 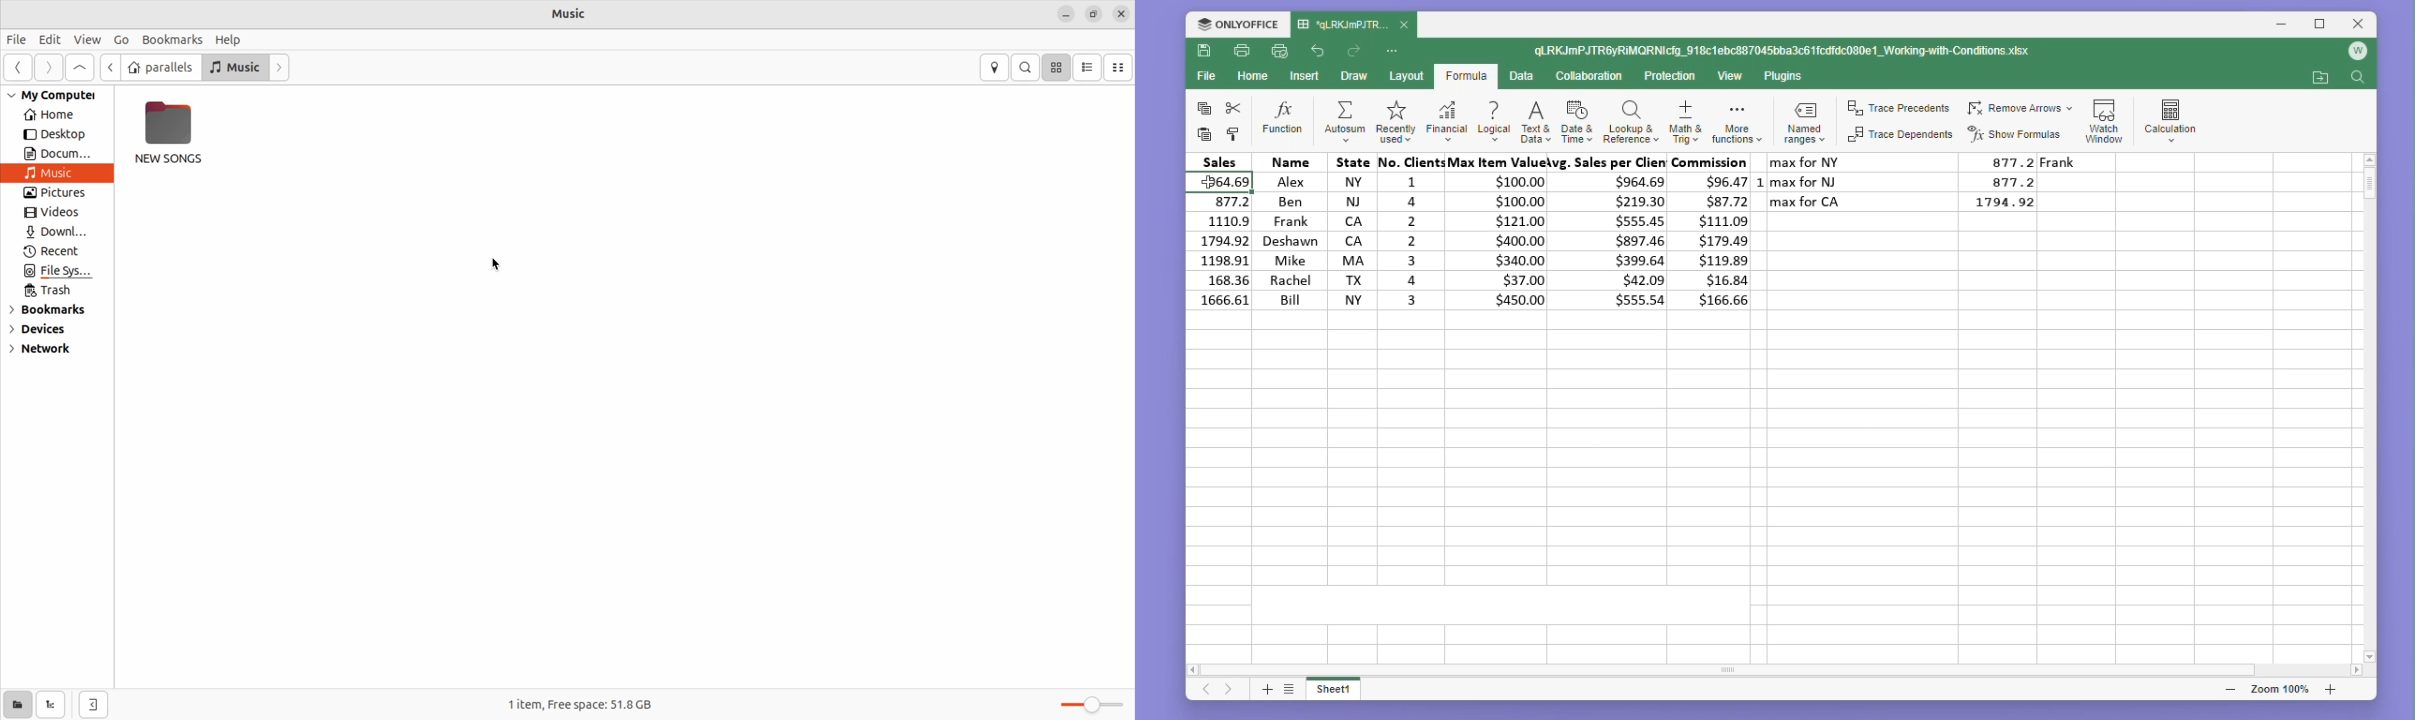 I want to click on scroll down, so click(x=2370, y=656).